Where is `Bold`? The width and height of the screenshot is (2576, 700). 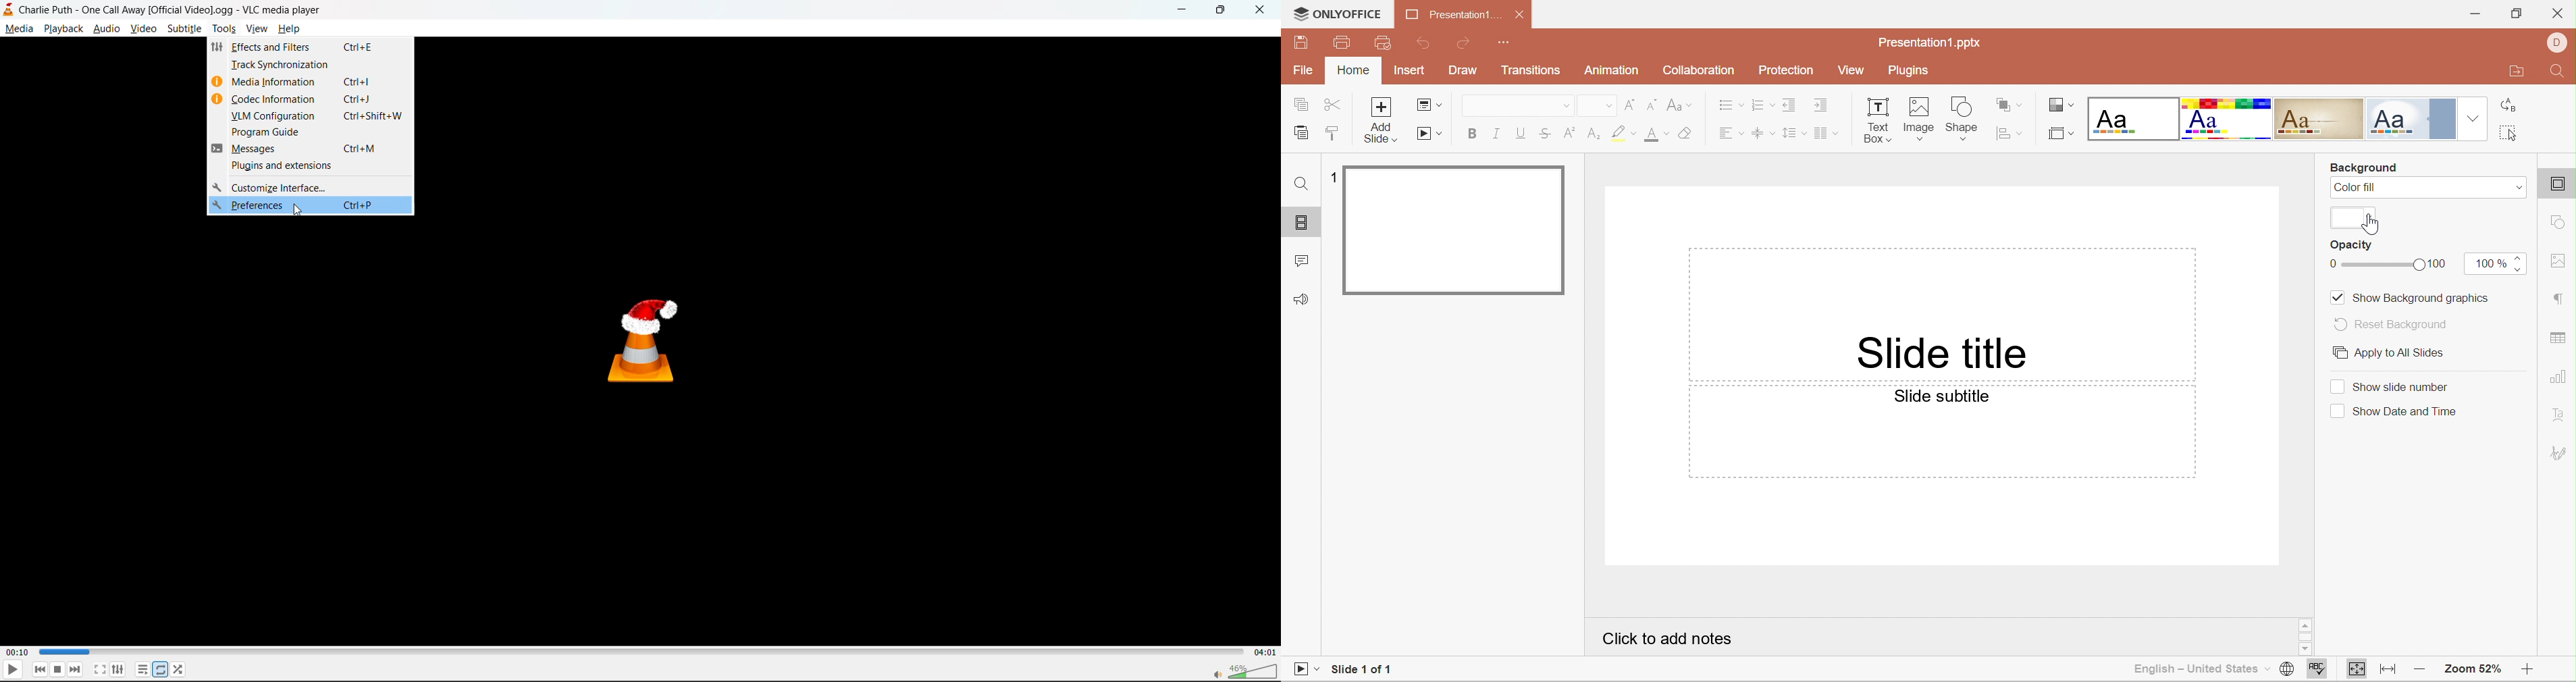
Bold is located at coordinates (1475, 132).